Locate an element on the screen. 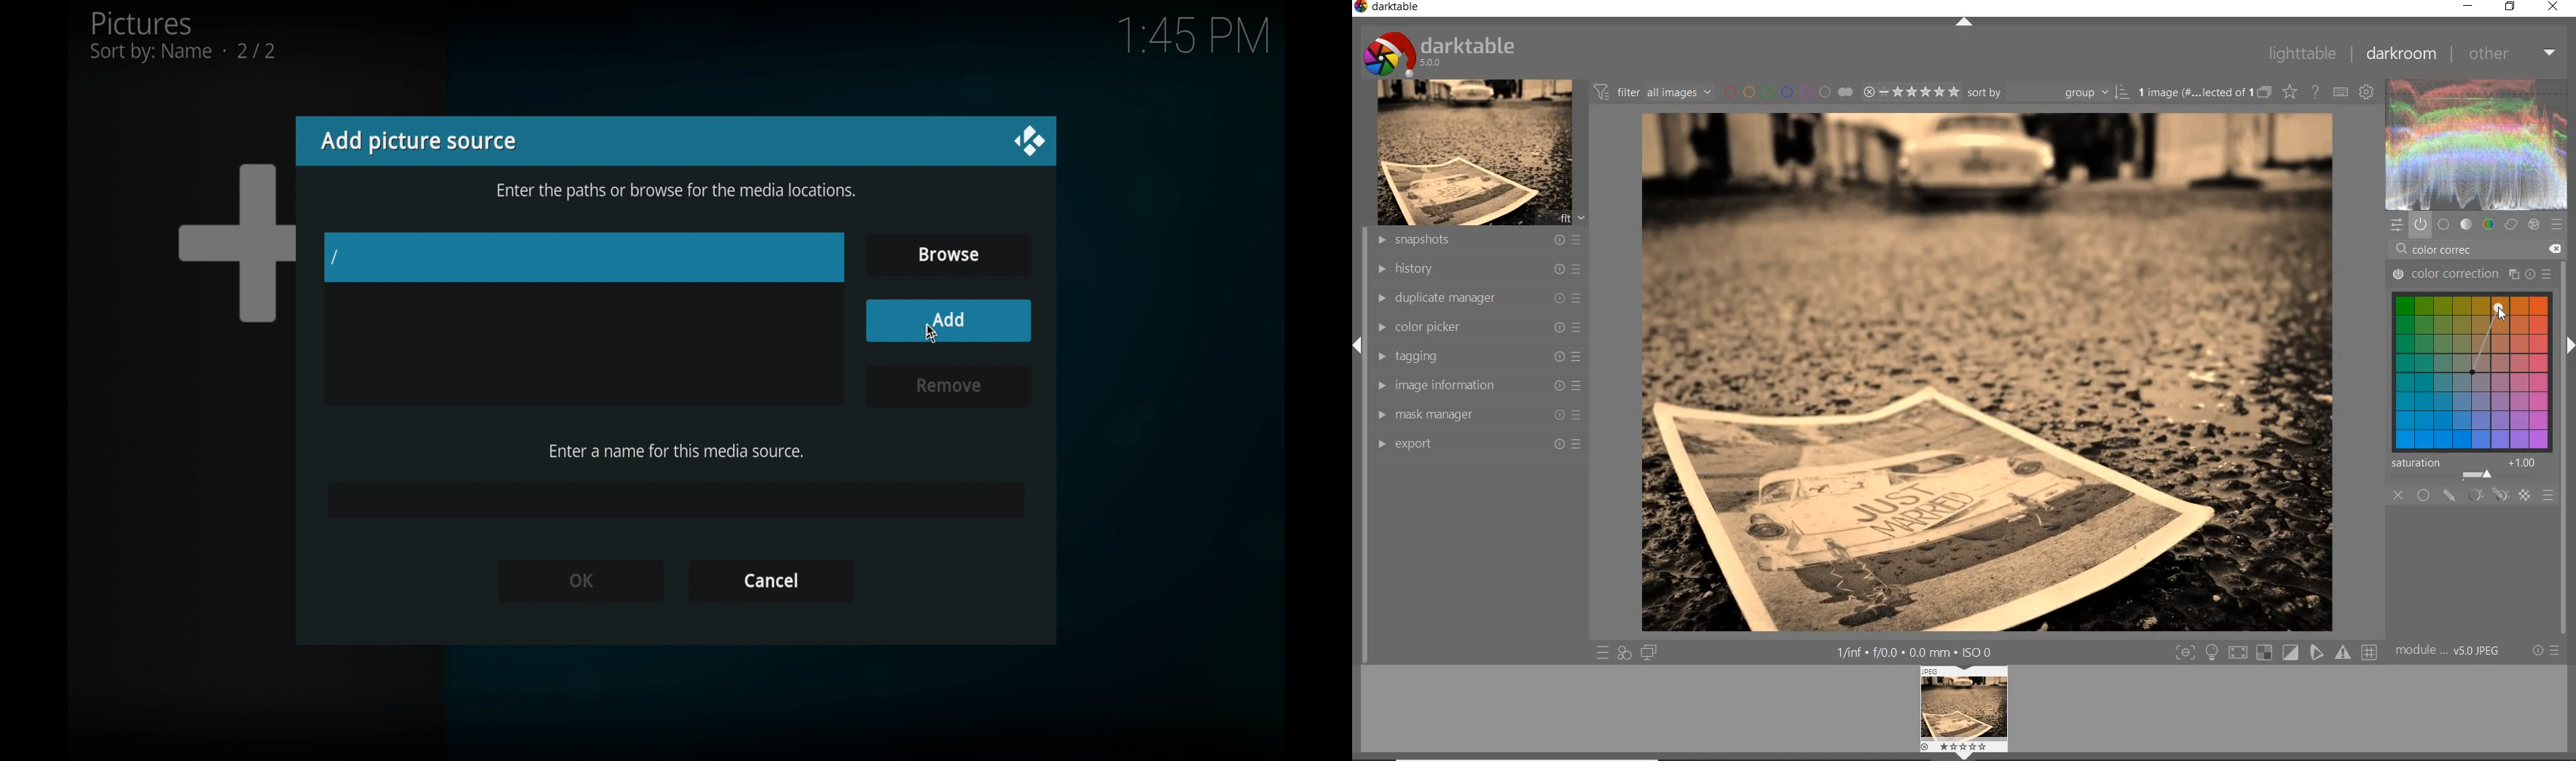 The image size is (2576, 784). add is located at coordinates (948, 321).